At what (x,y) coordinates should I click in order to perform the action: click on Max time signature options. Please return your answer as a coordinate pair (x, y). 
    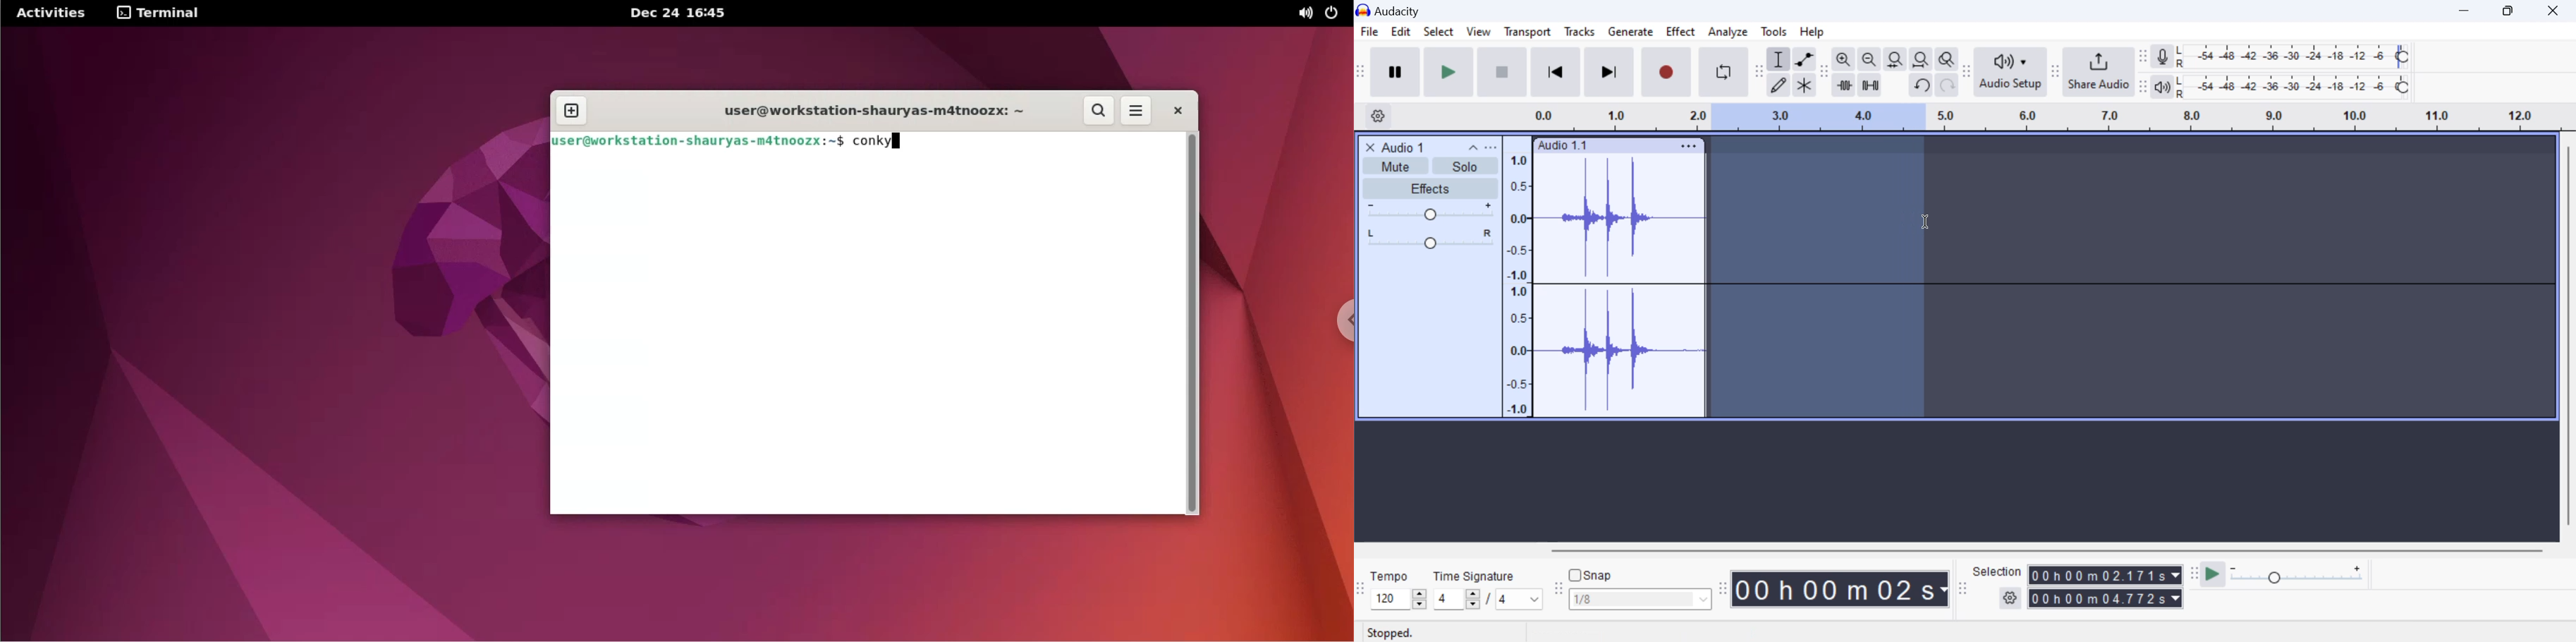
    Looking at the image, I should click on (1519, 600).